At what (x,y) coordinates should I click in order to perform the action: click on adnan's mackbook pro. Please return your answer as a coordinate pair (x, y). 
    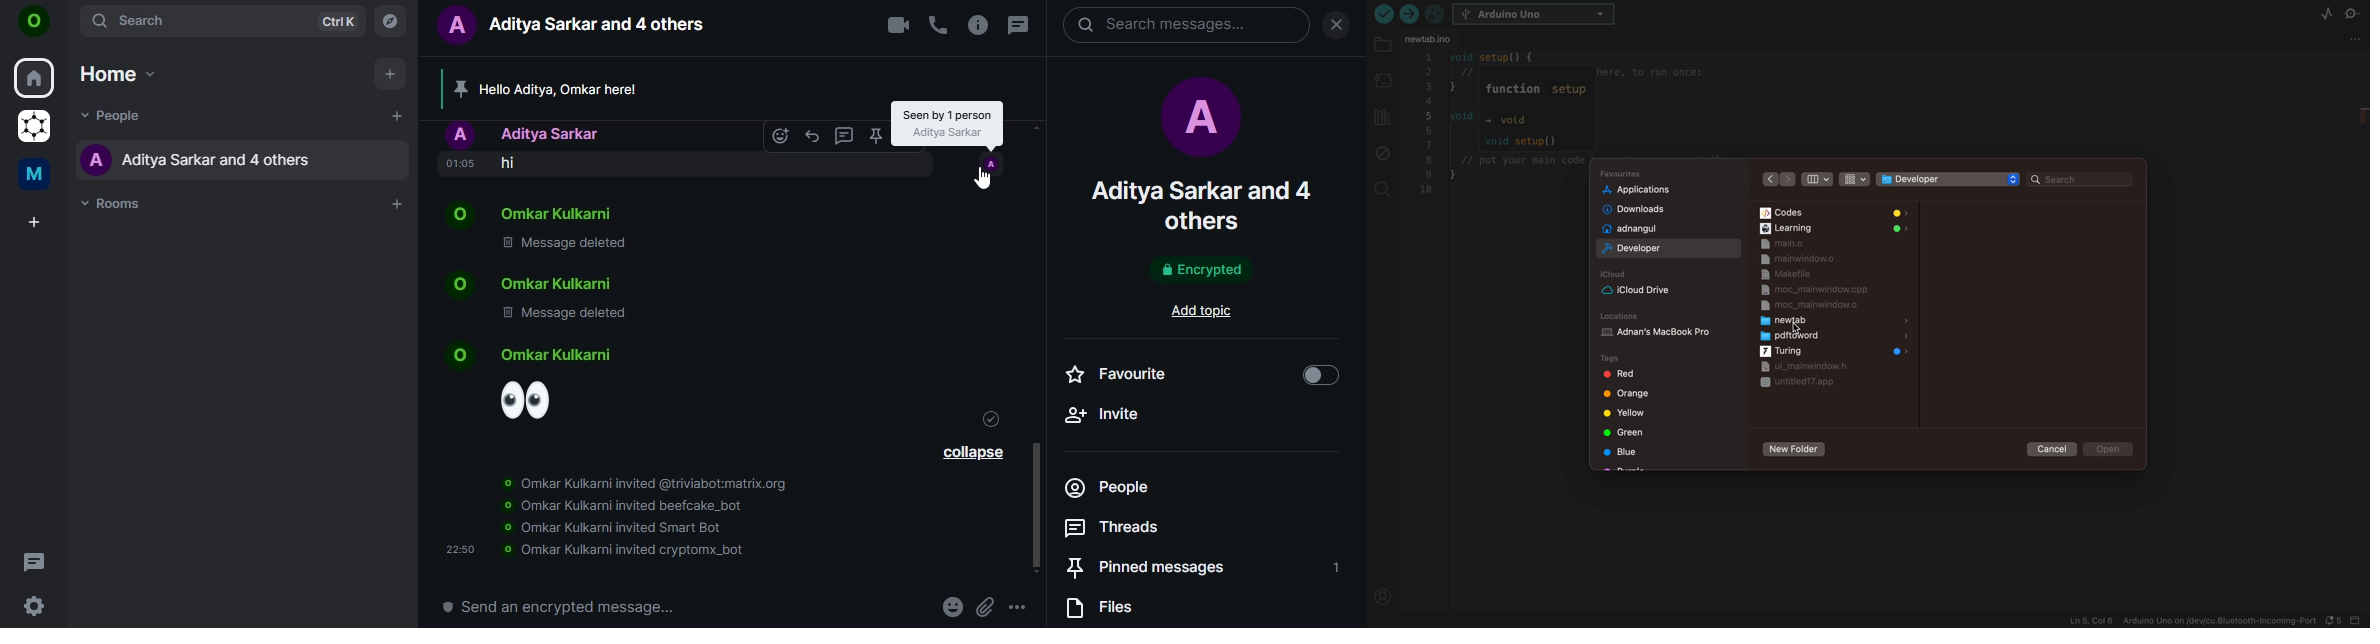
    Looking at the image, I should click on (1670, 335).